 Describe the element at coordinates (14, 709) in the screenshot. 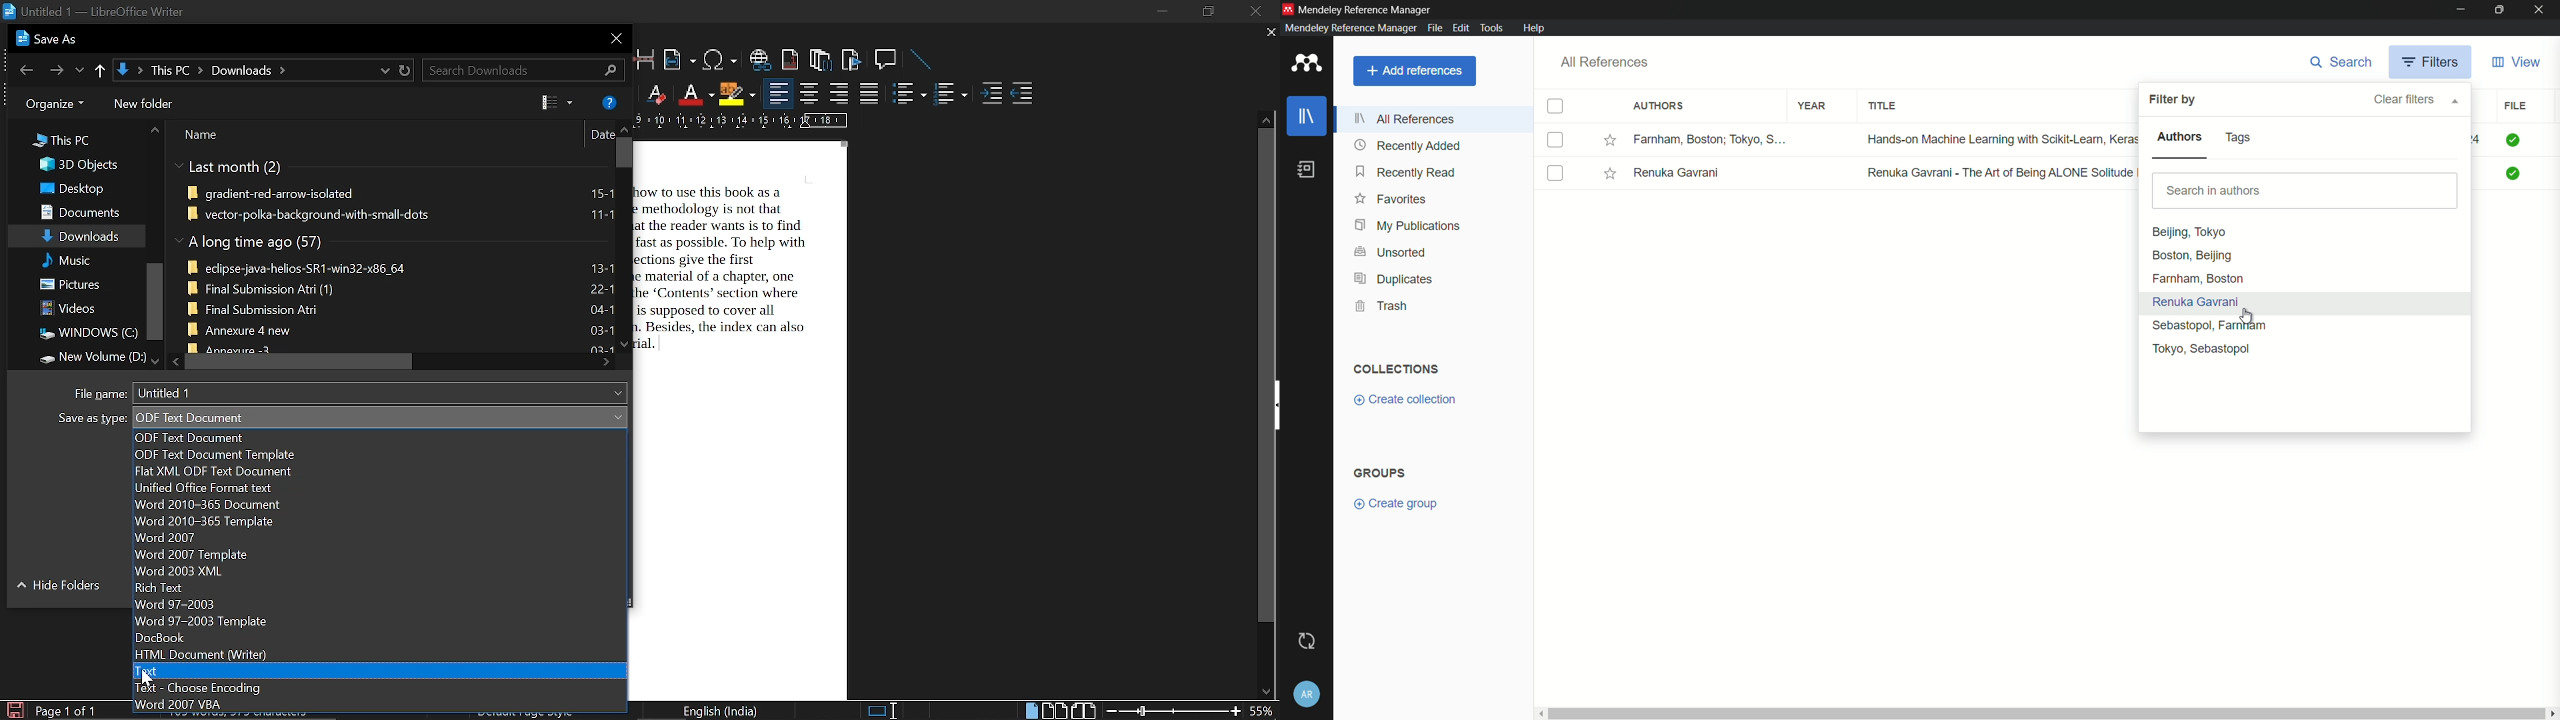

I see `save` at that location.